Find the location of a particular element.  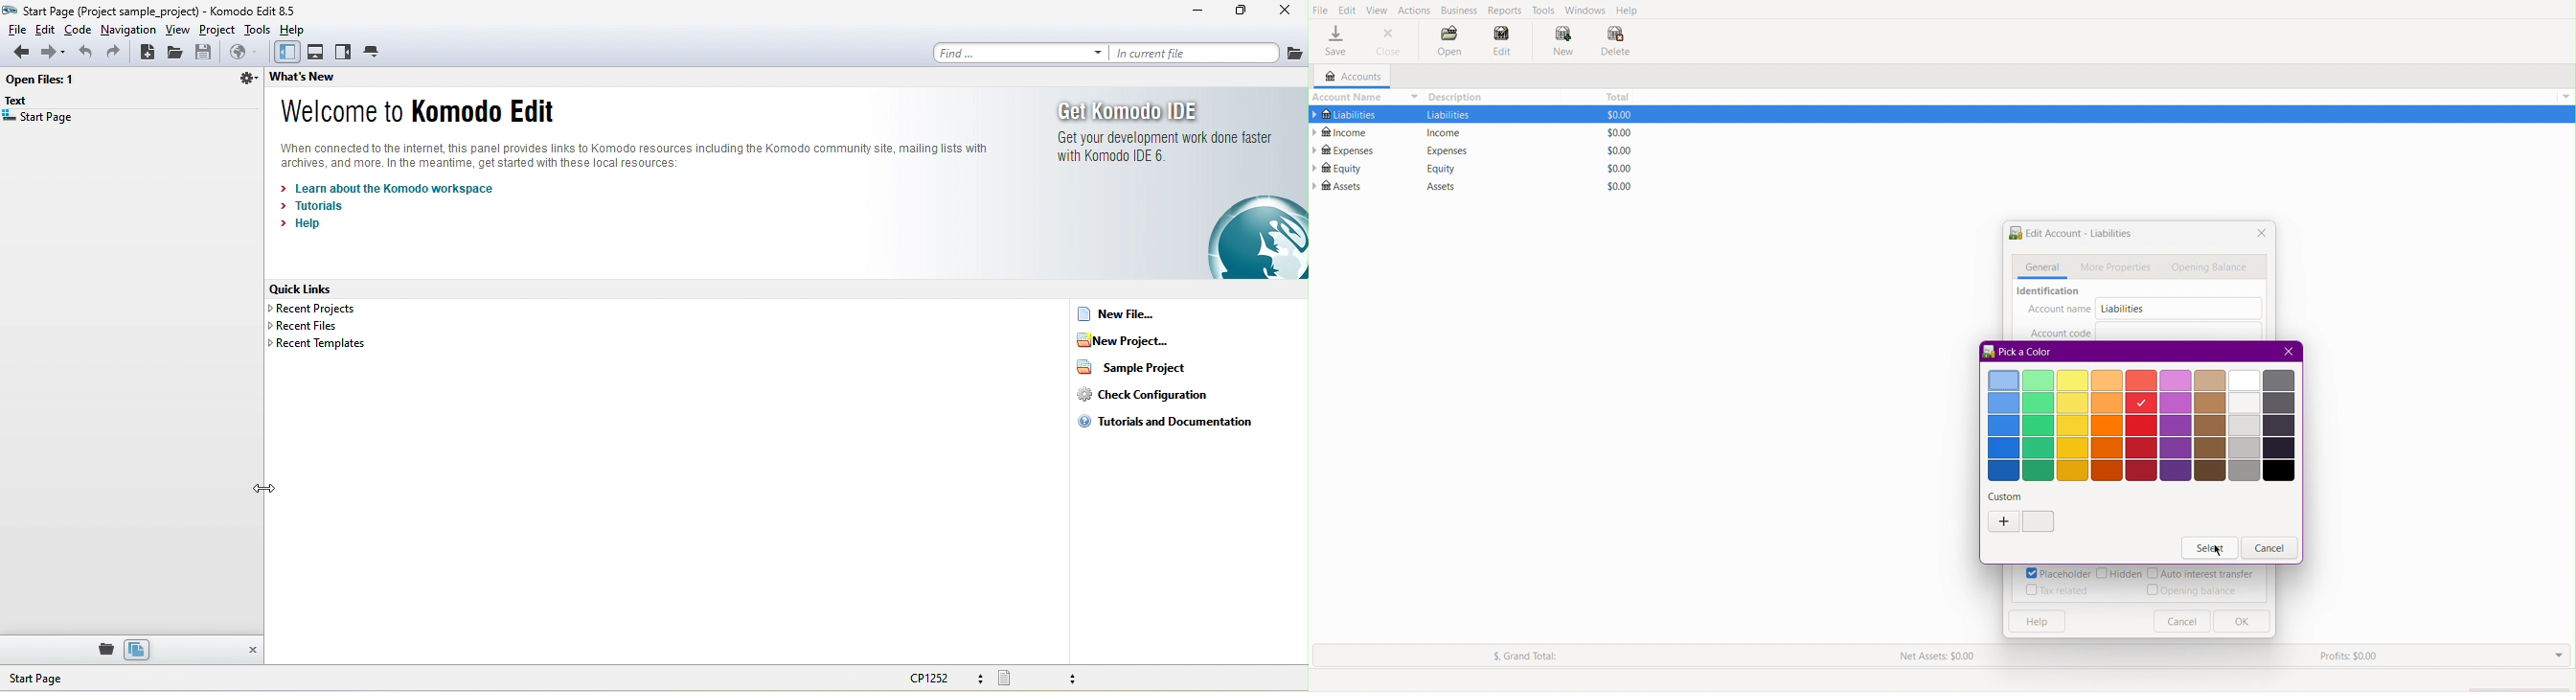

Assets is located at coordinates (1339, 186).